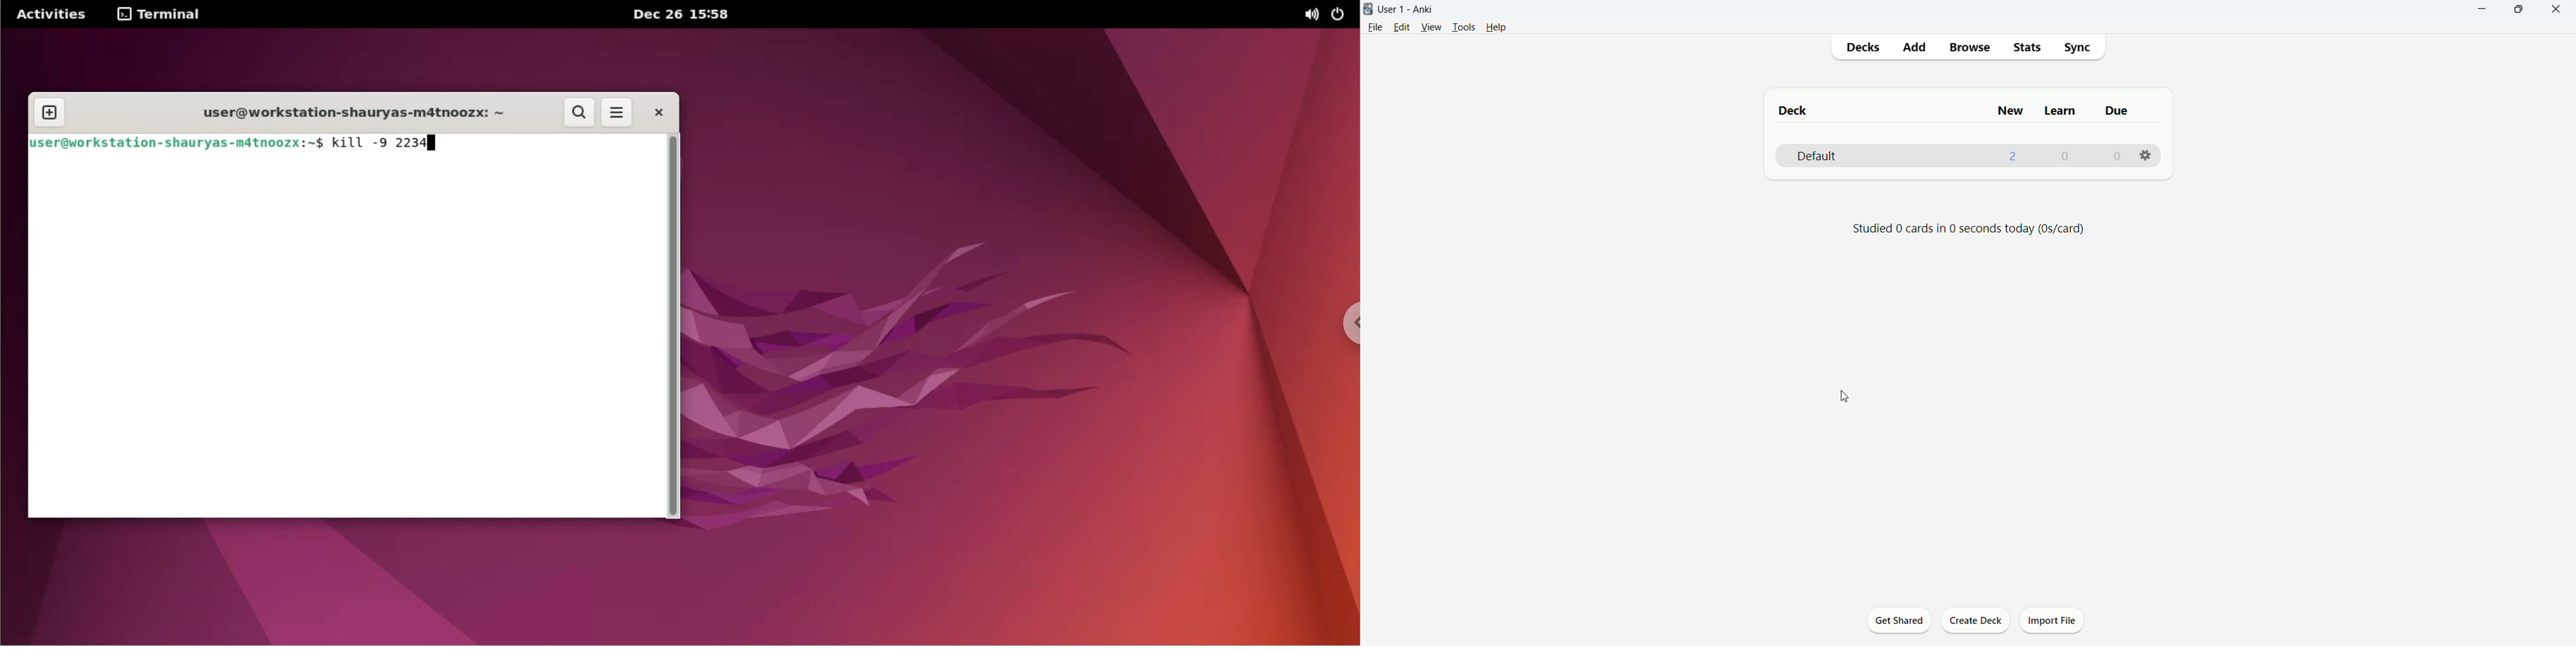 The width and height of the screenshot is (2576, 672). What do you see at coordinates (2116, 156) in the screenshot?
I see `0` at bounding box center [2116, 156].